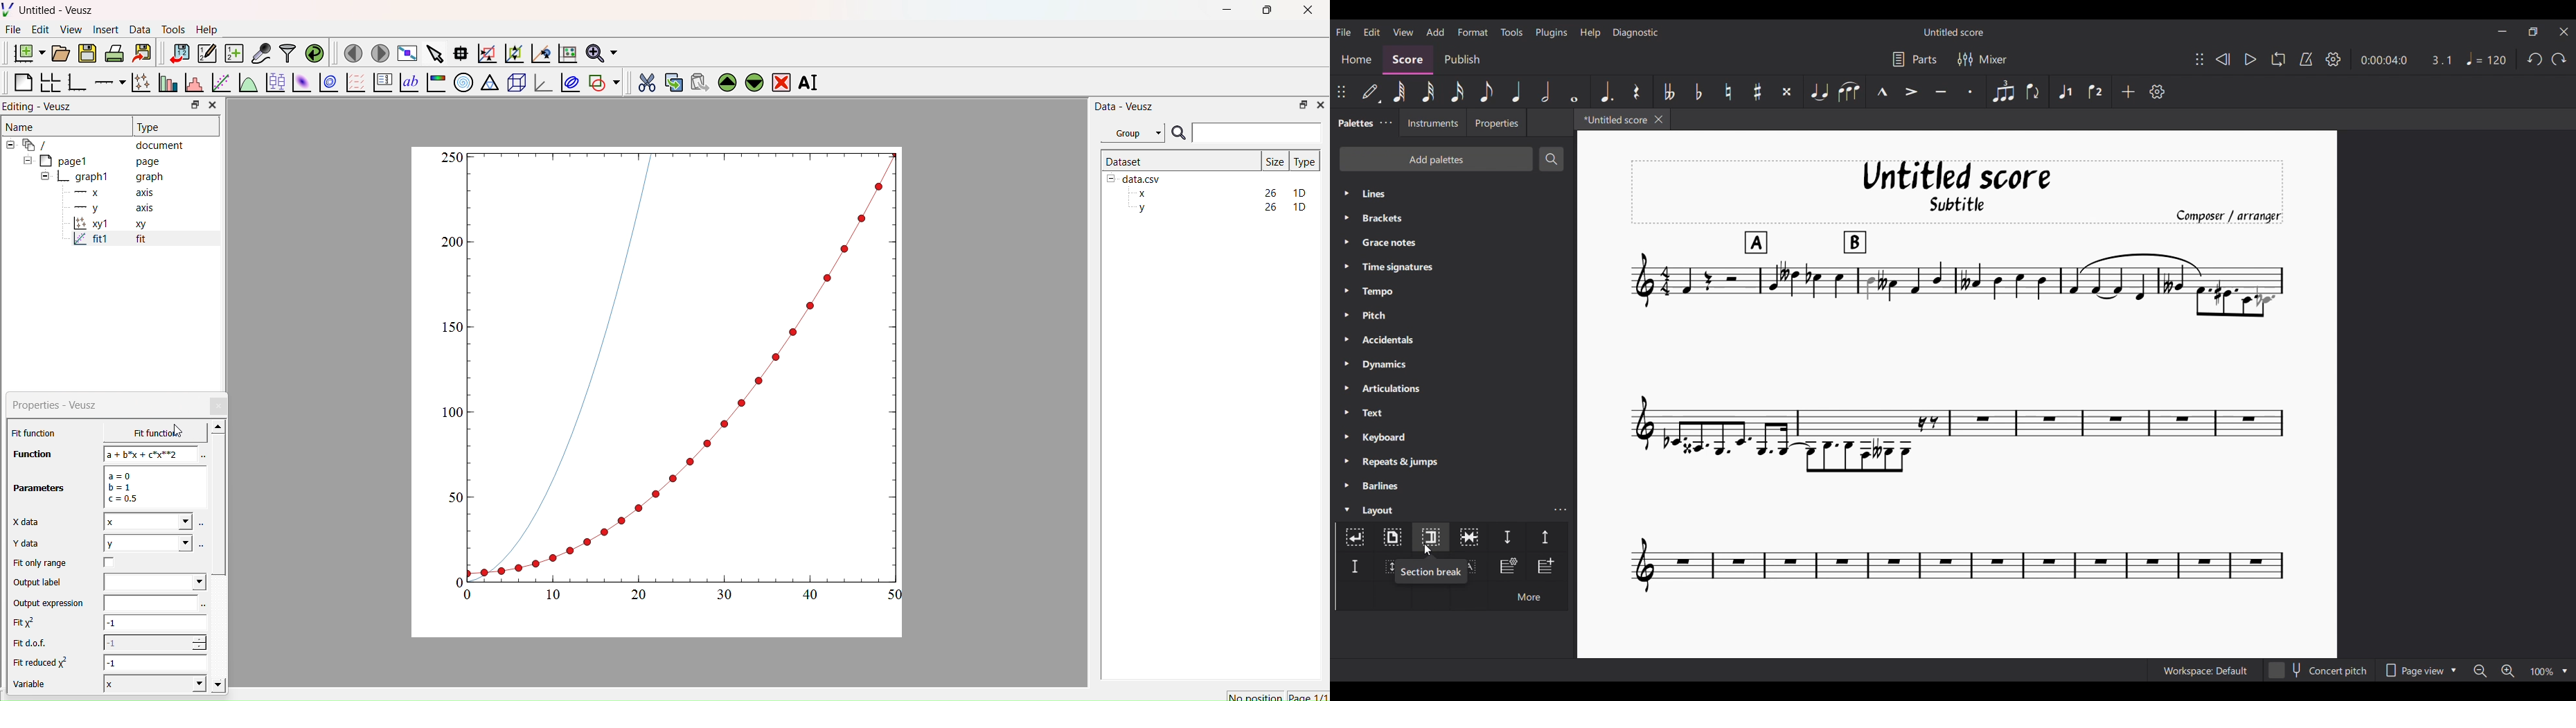  I want to click on Parameters, so click(40, 488).